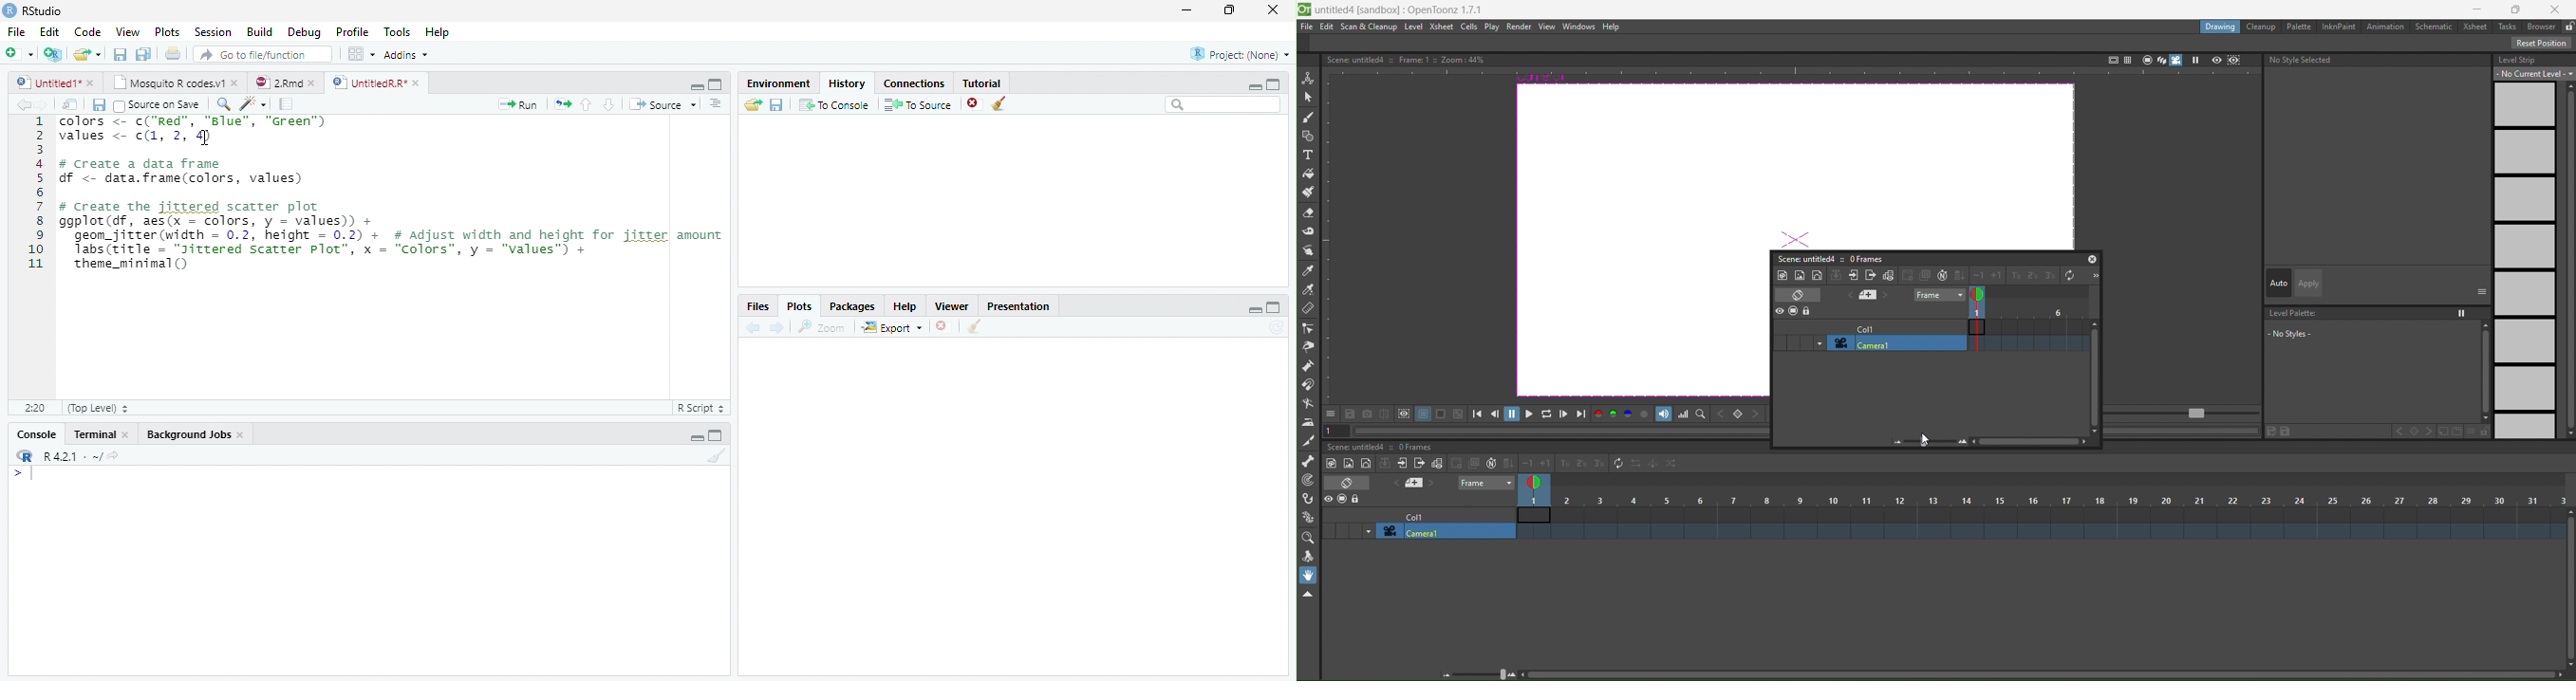 This screenshot has width=2576, height=700. I want to click on Terminal, so click(94, 434).